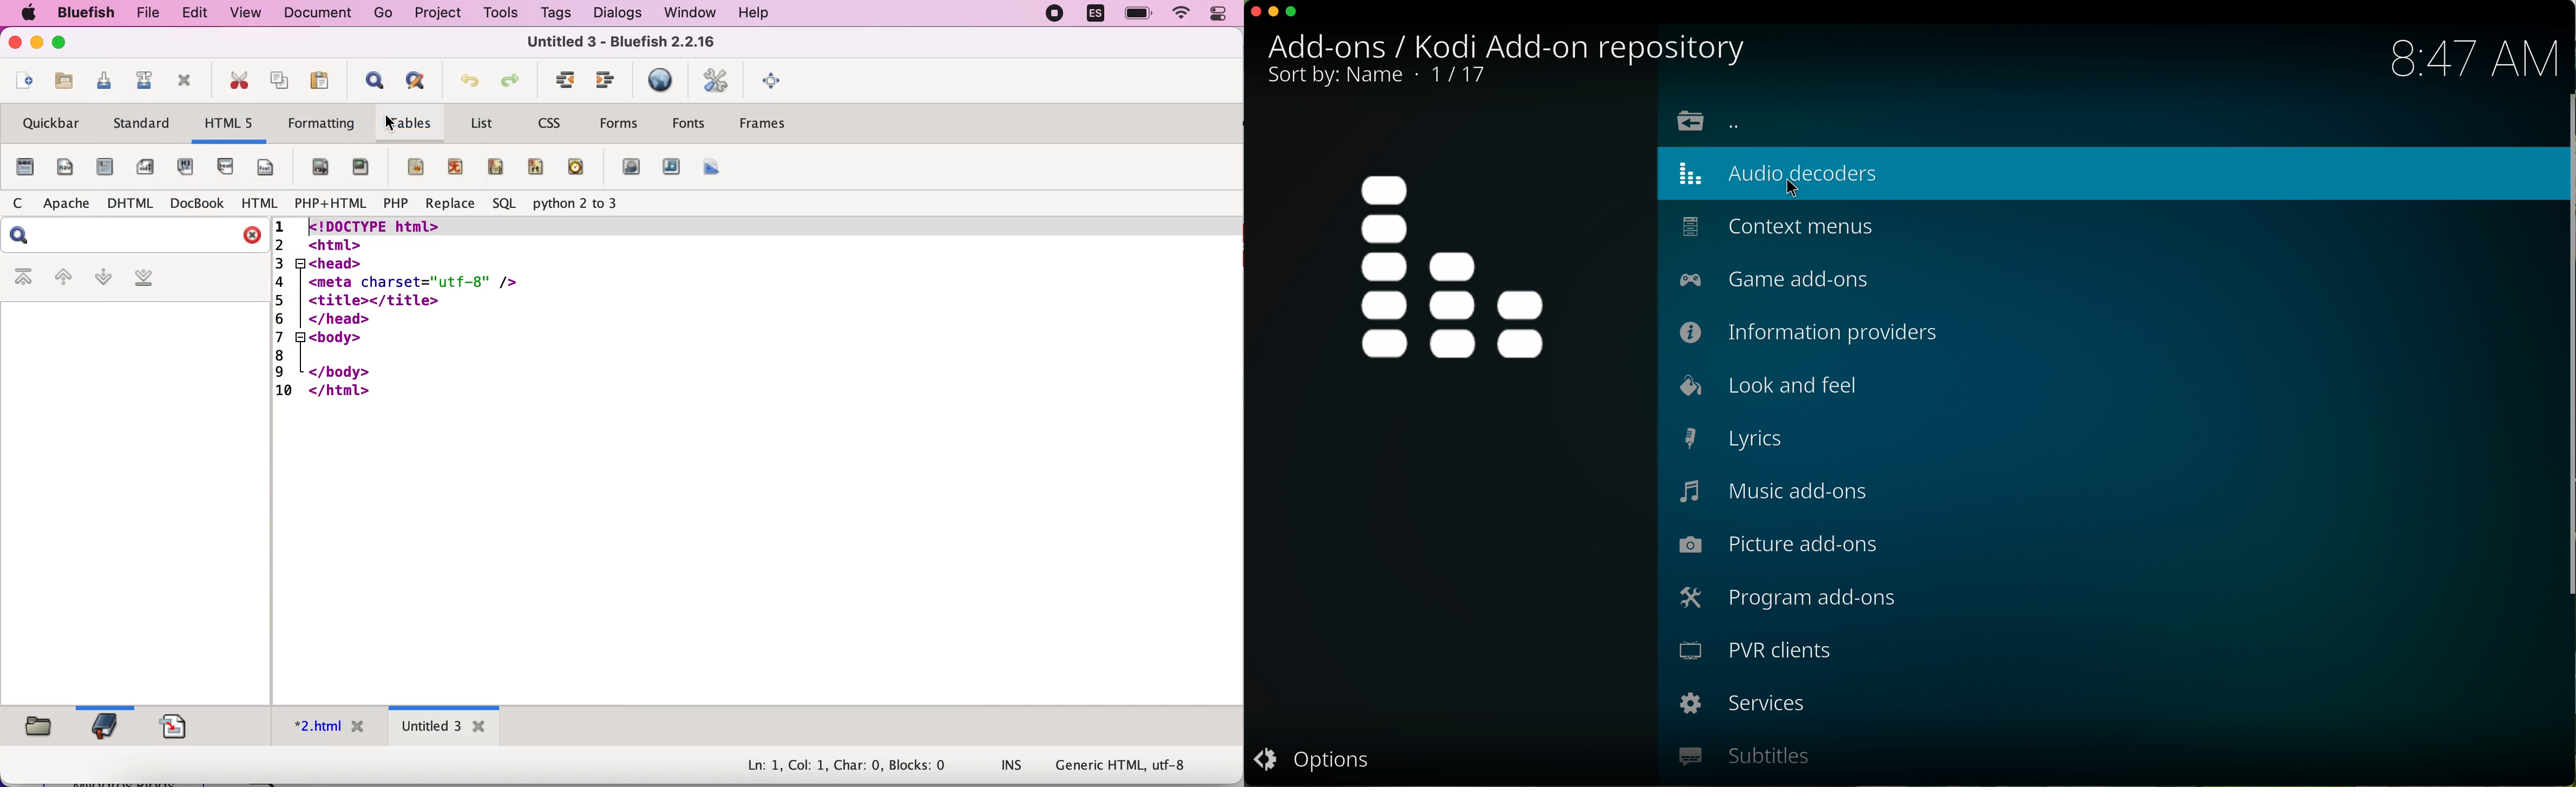 Image resolution: width=2576 pixels, height=812 pixels. What do you see at coordinates (1222, 15) in the screenshot?
I see `panel control` at bounding box center [1222, 15].